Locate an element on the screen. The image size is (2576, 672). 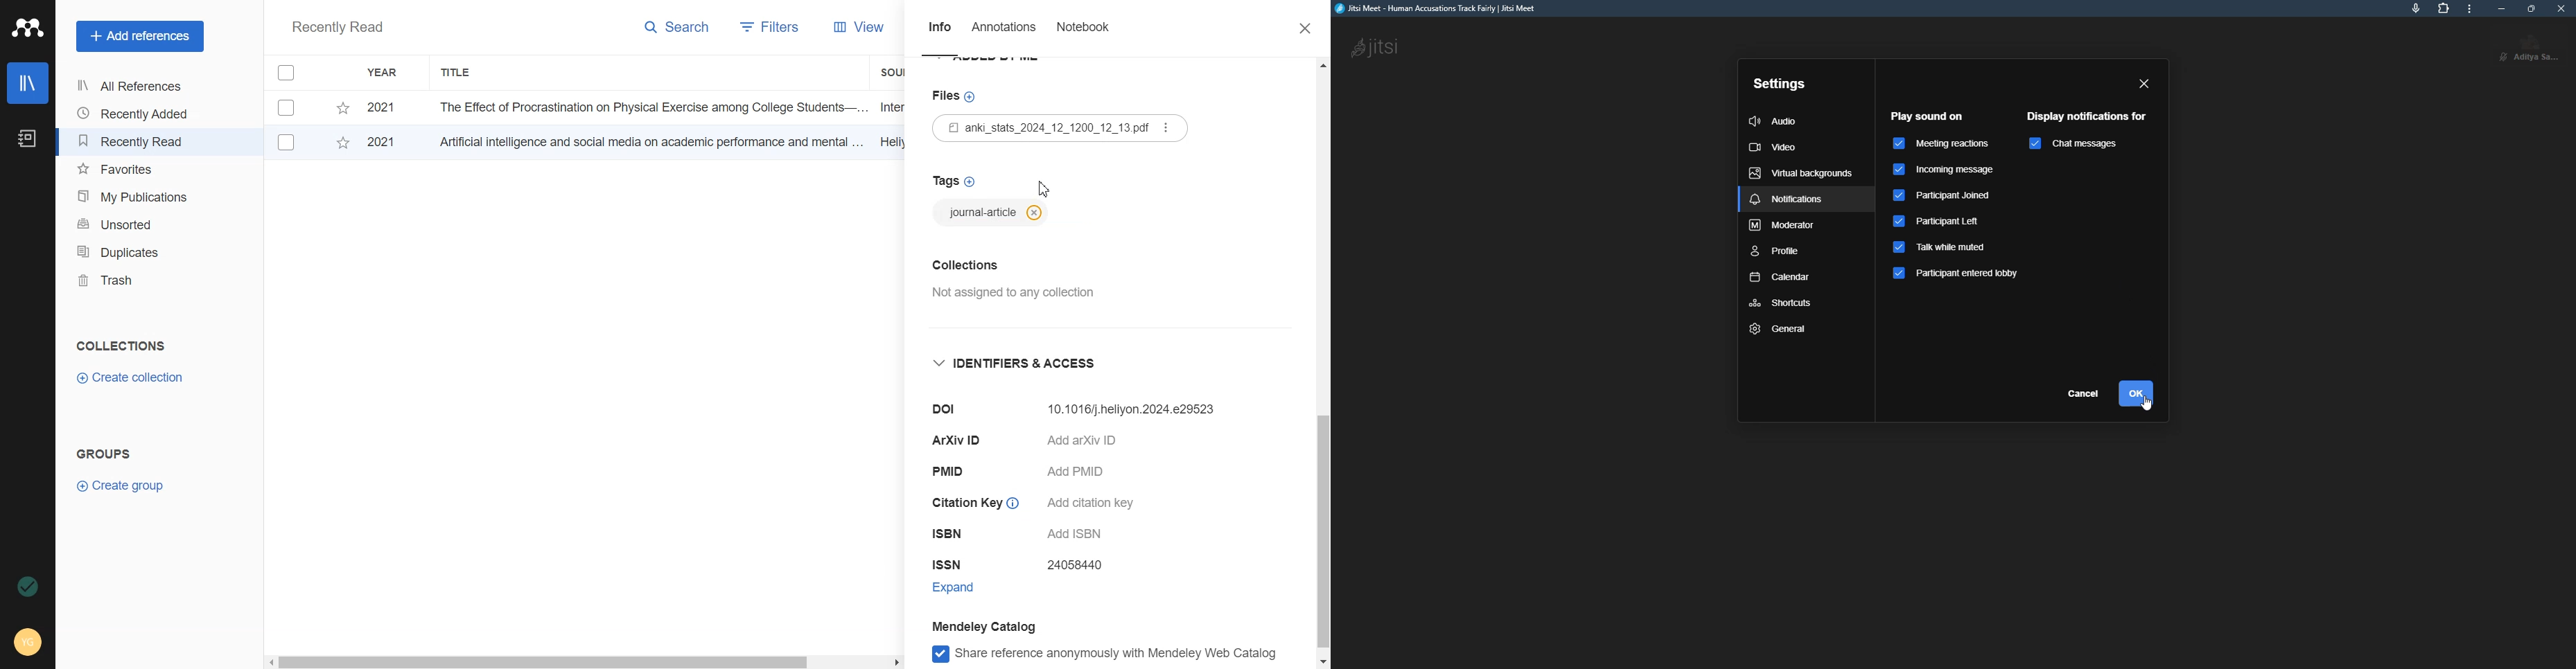
virtual backgrounds is located at coordinates (1800, 174).